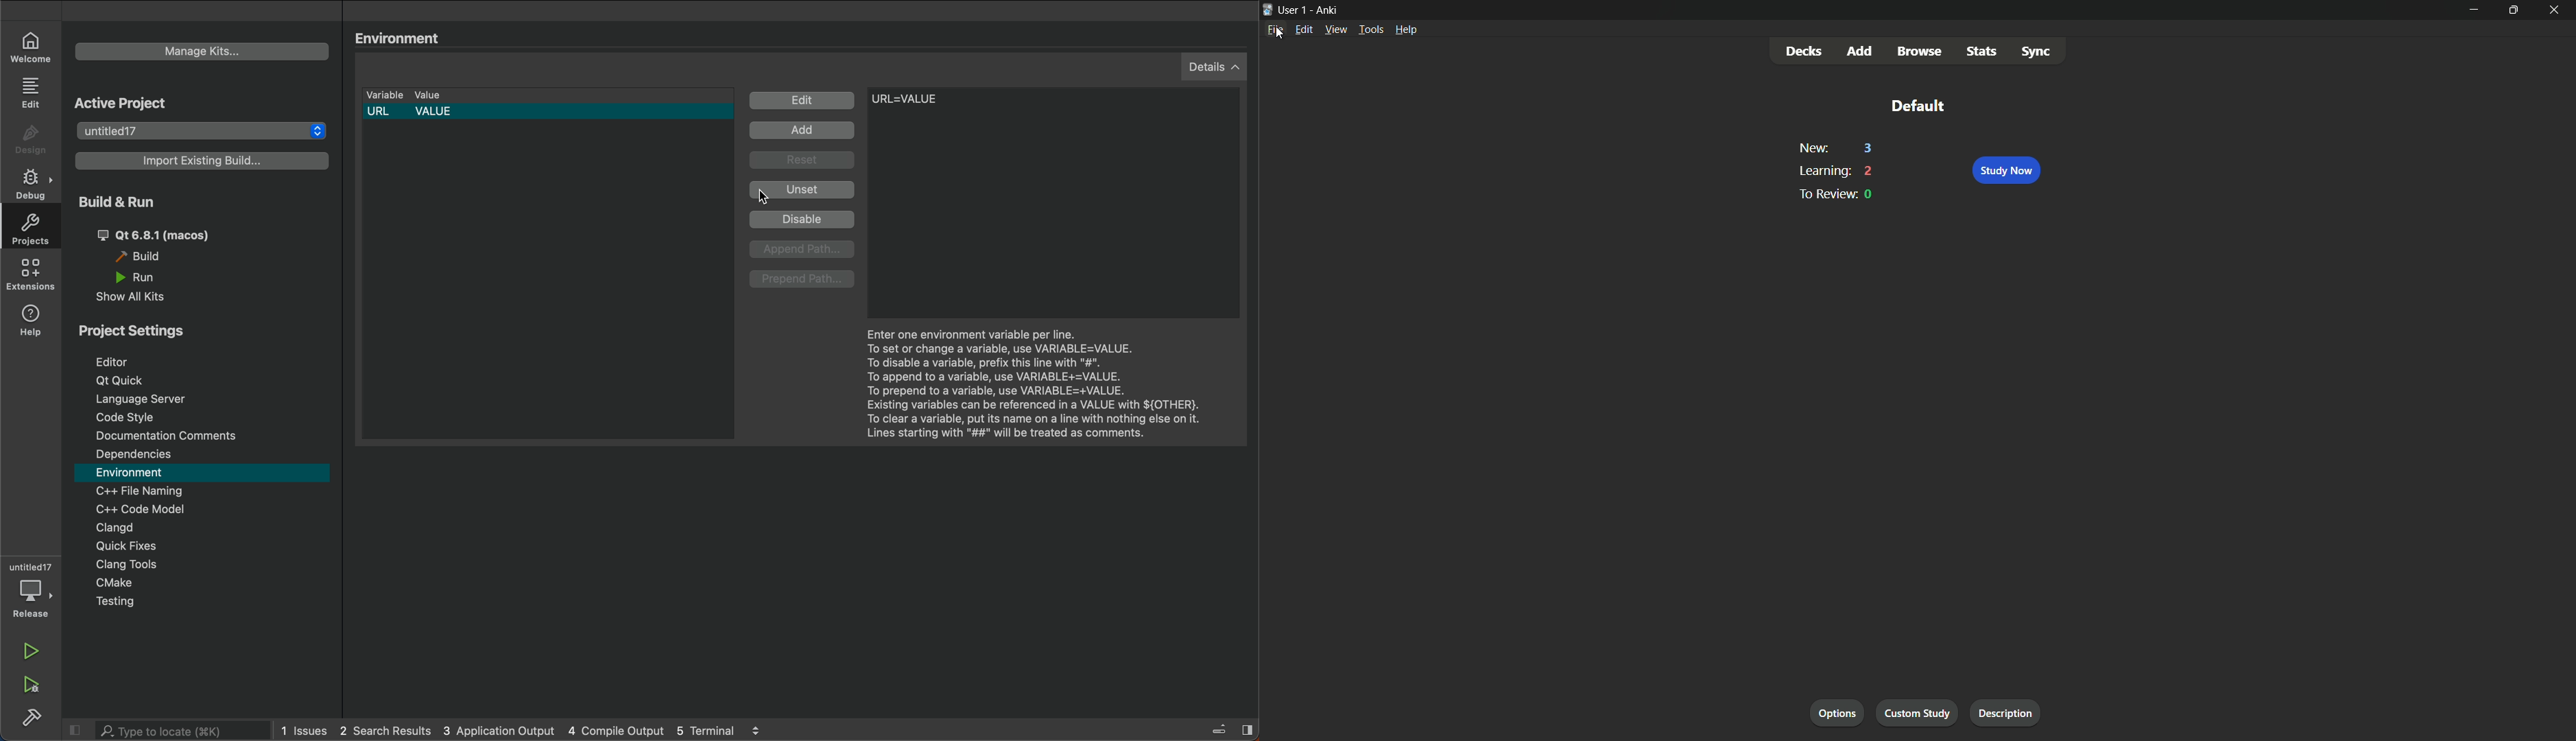 This screenshot has height=756, width=2576. I want to click on 0, so click(1870, 195).